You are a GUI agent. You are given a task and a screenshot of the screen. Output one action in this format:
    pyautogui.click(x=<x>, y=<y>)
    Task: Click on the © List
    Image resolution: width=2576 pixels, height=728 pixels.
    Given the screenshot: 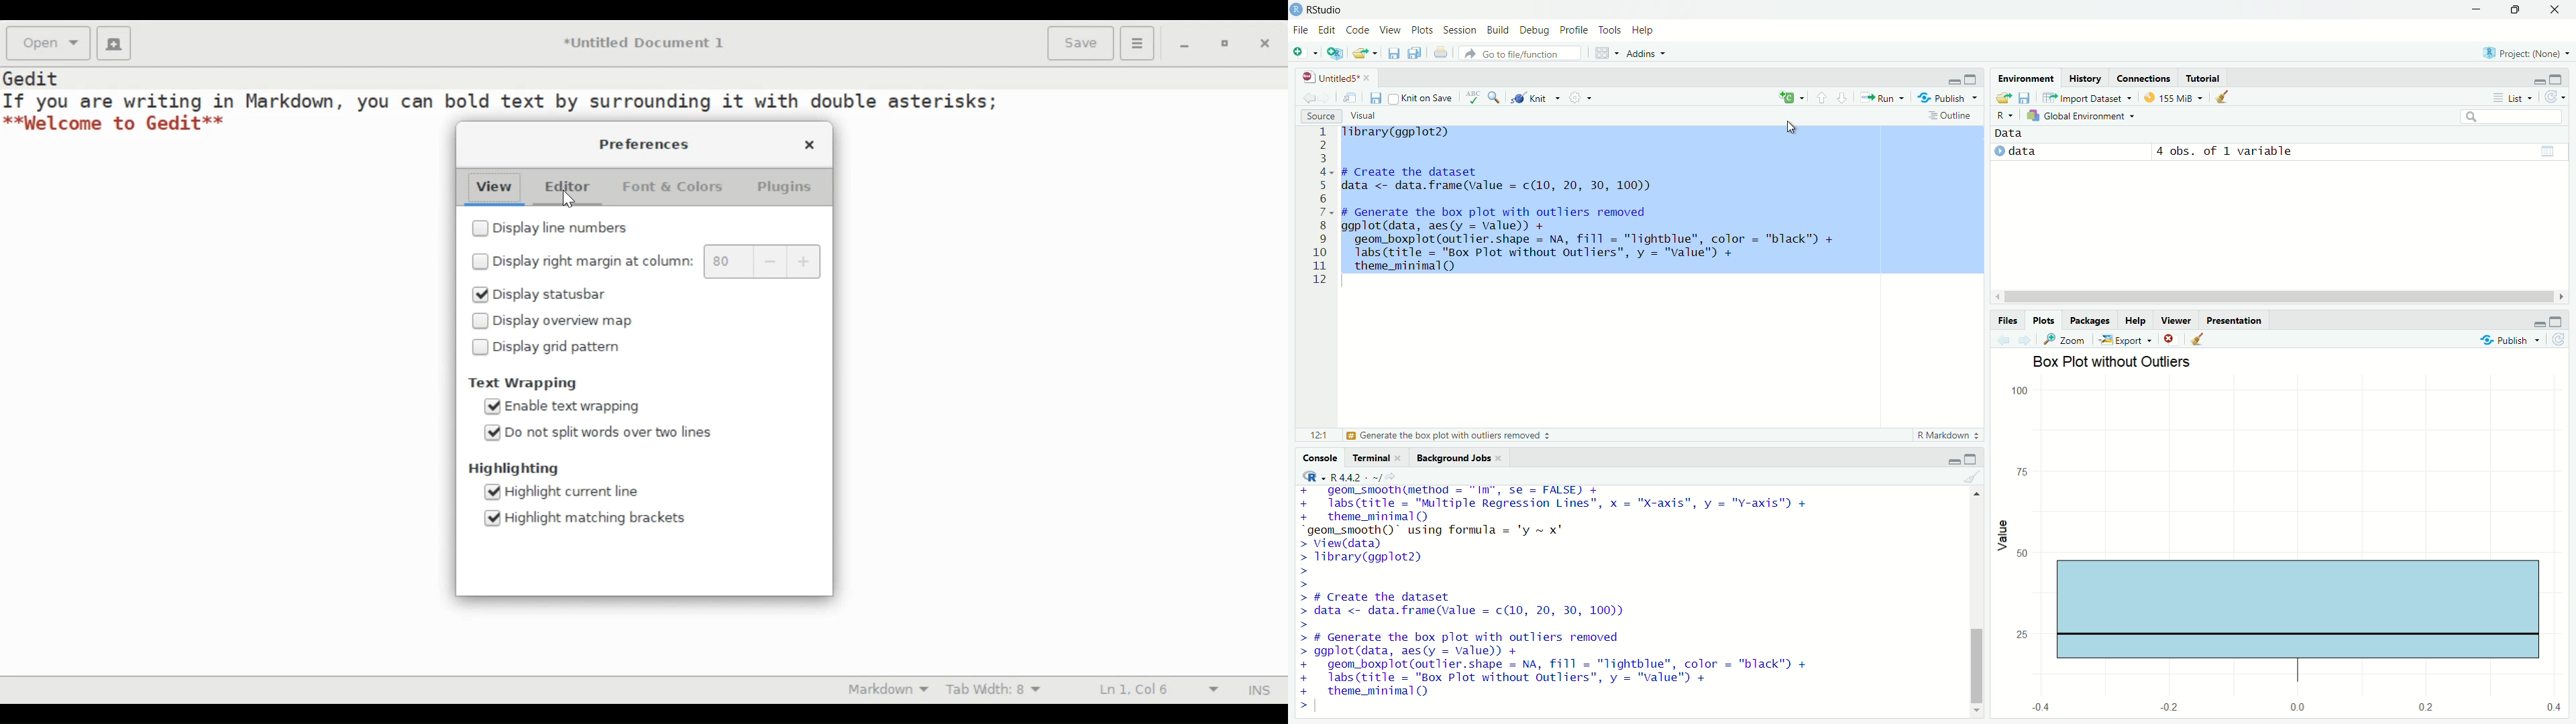 What is the action you would take?
    pyautogui.click(x=2514, y=97)
    